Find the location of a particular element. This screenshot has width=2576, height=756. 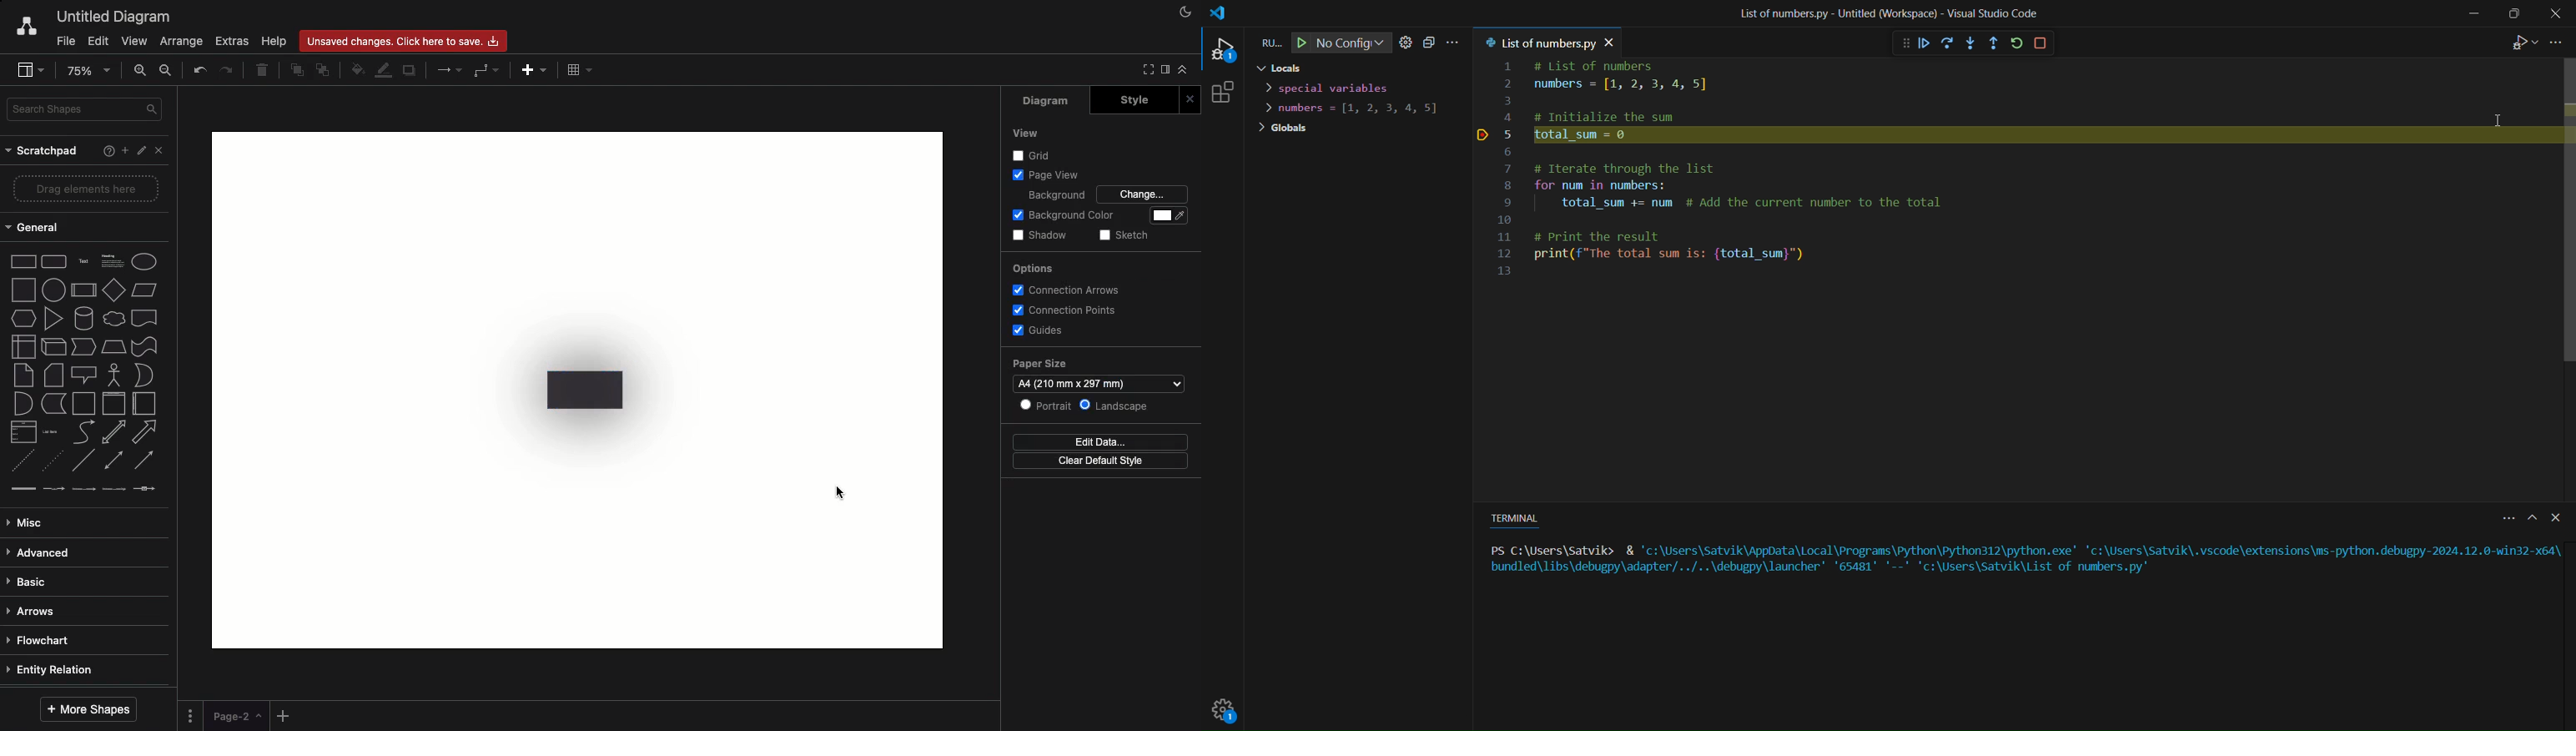

cylinder is located at coordinates (82, 319).